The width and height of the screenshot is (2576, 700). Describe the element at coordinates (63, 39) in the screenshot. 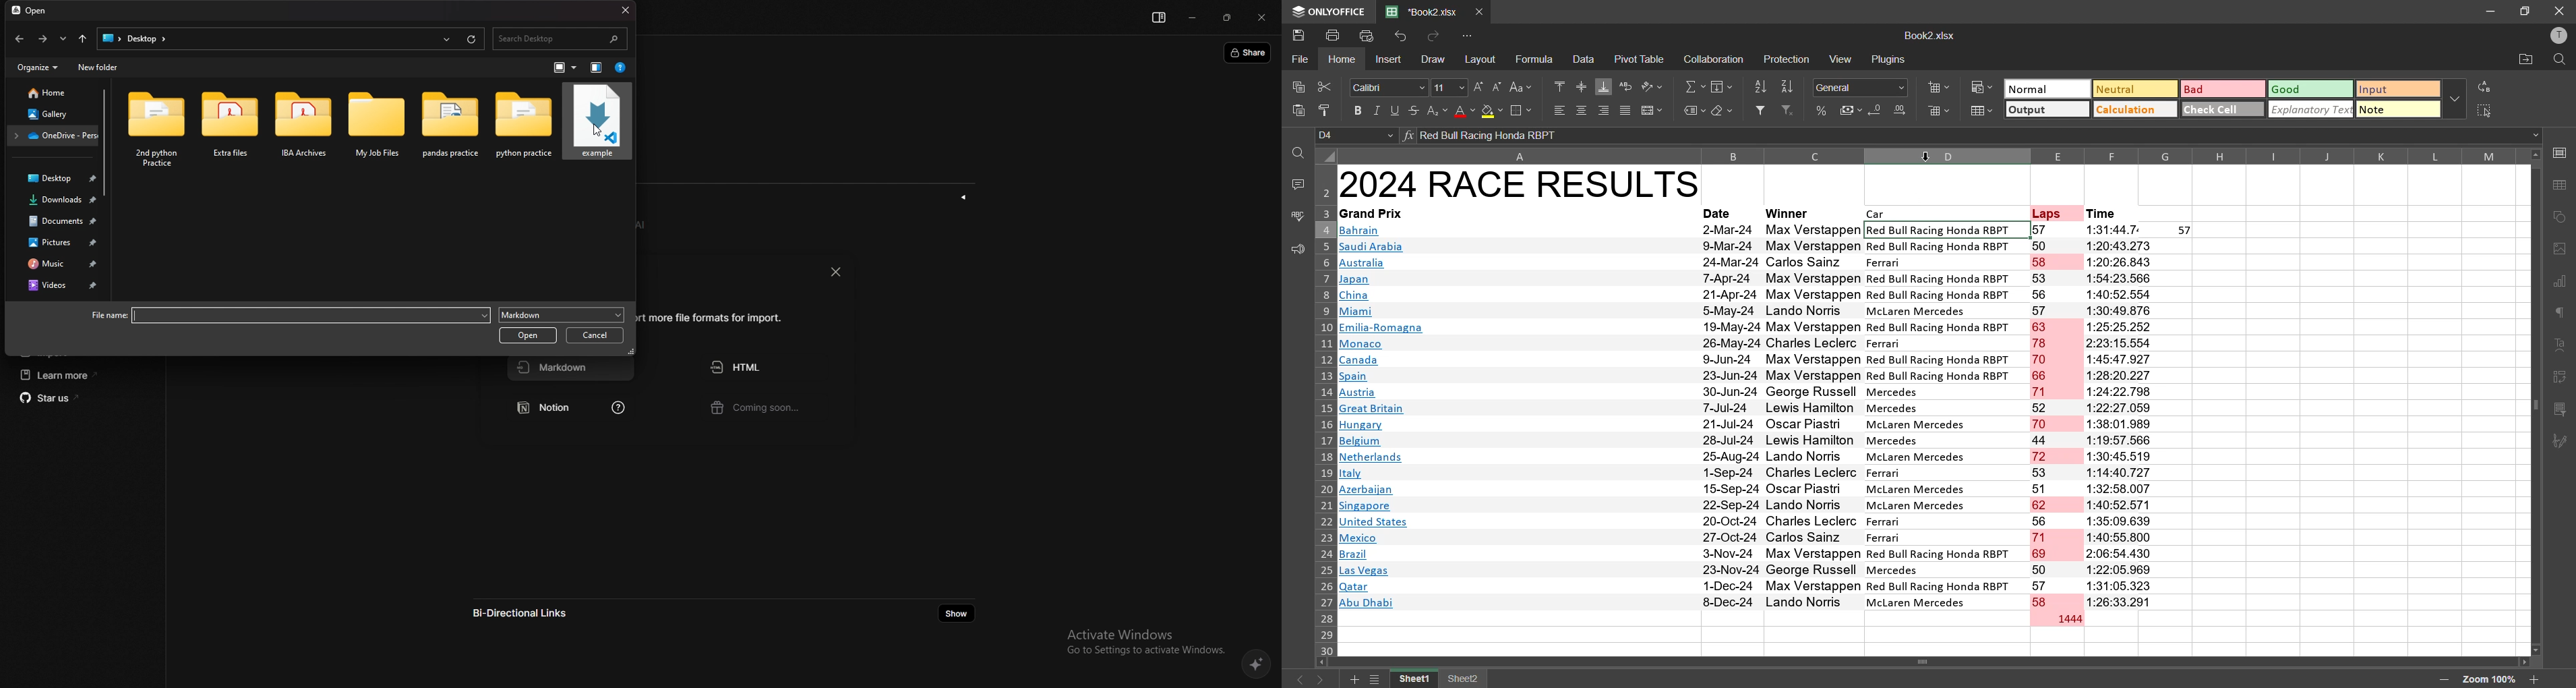

I see `recent` at that location.